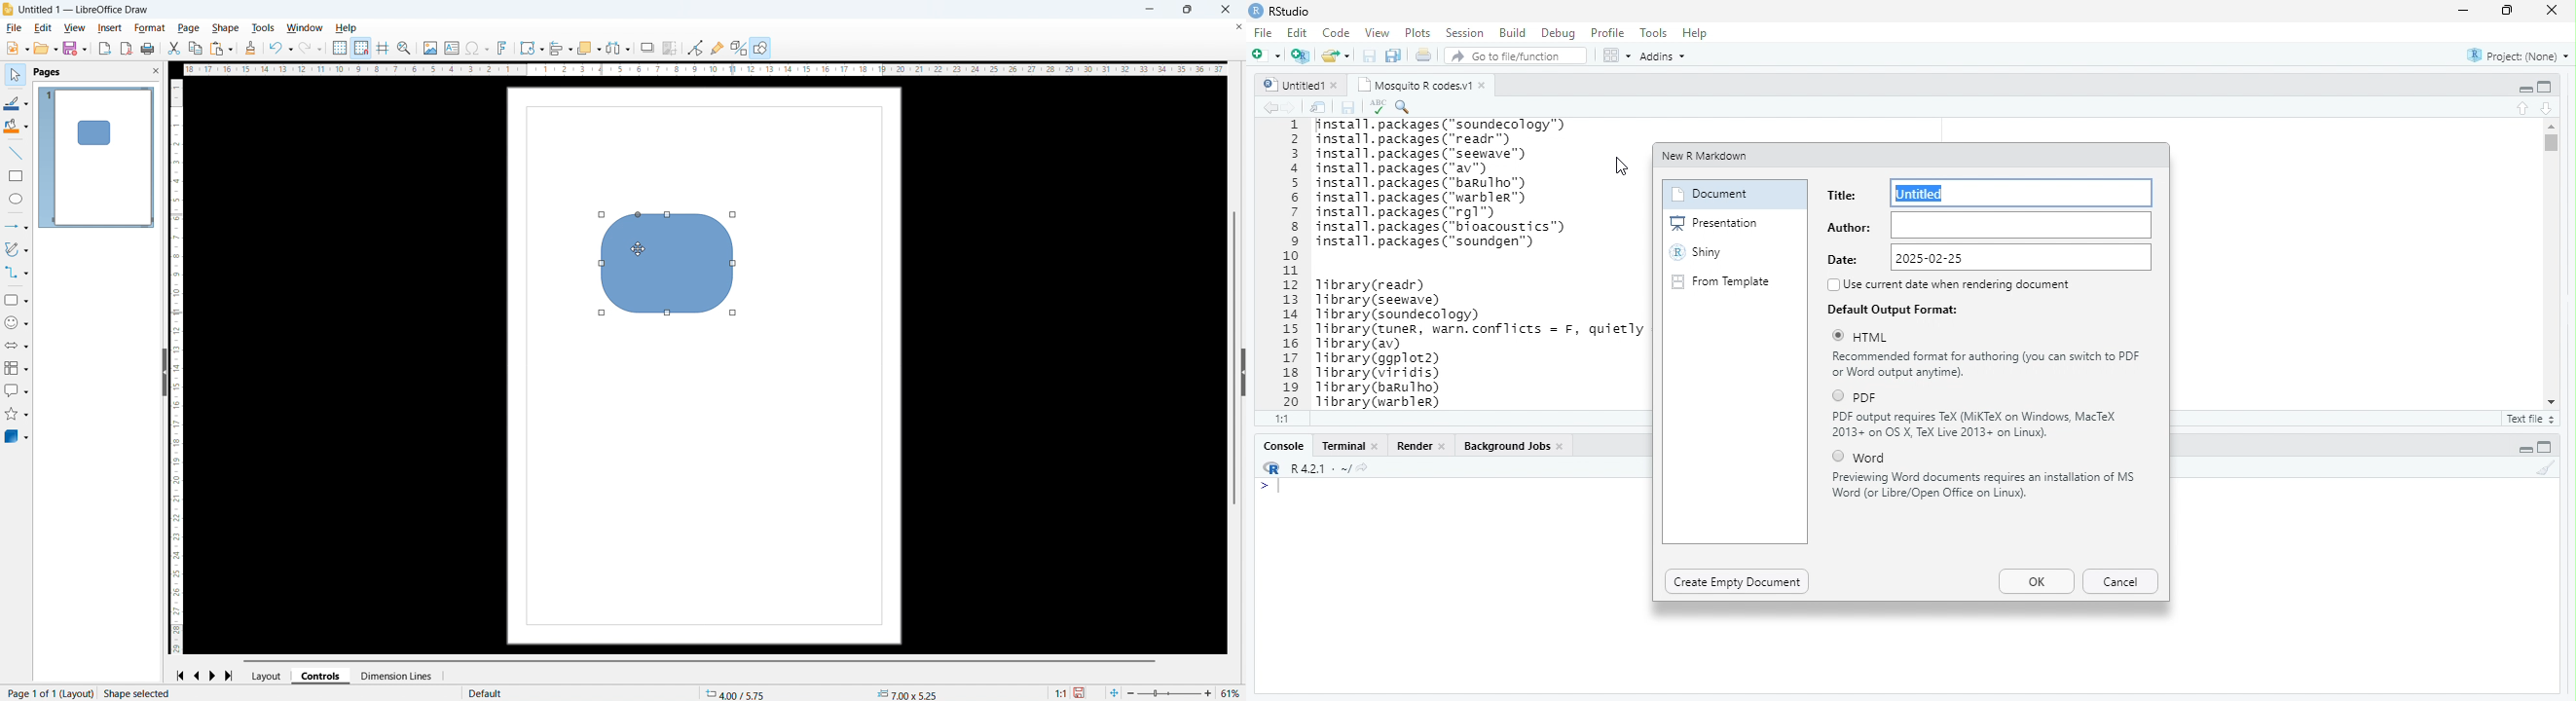 The width and height of the screenshot is (2576, 728). What do you see at coordinates (1371, 55) in the screenshot?
I see `save` at bounding box center [1371, 55].